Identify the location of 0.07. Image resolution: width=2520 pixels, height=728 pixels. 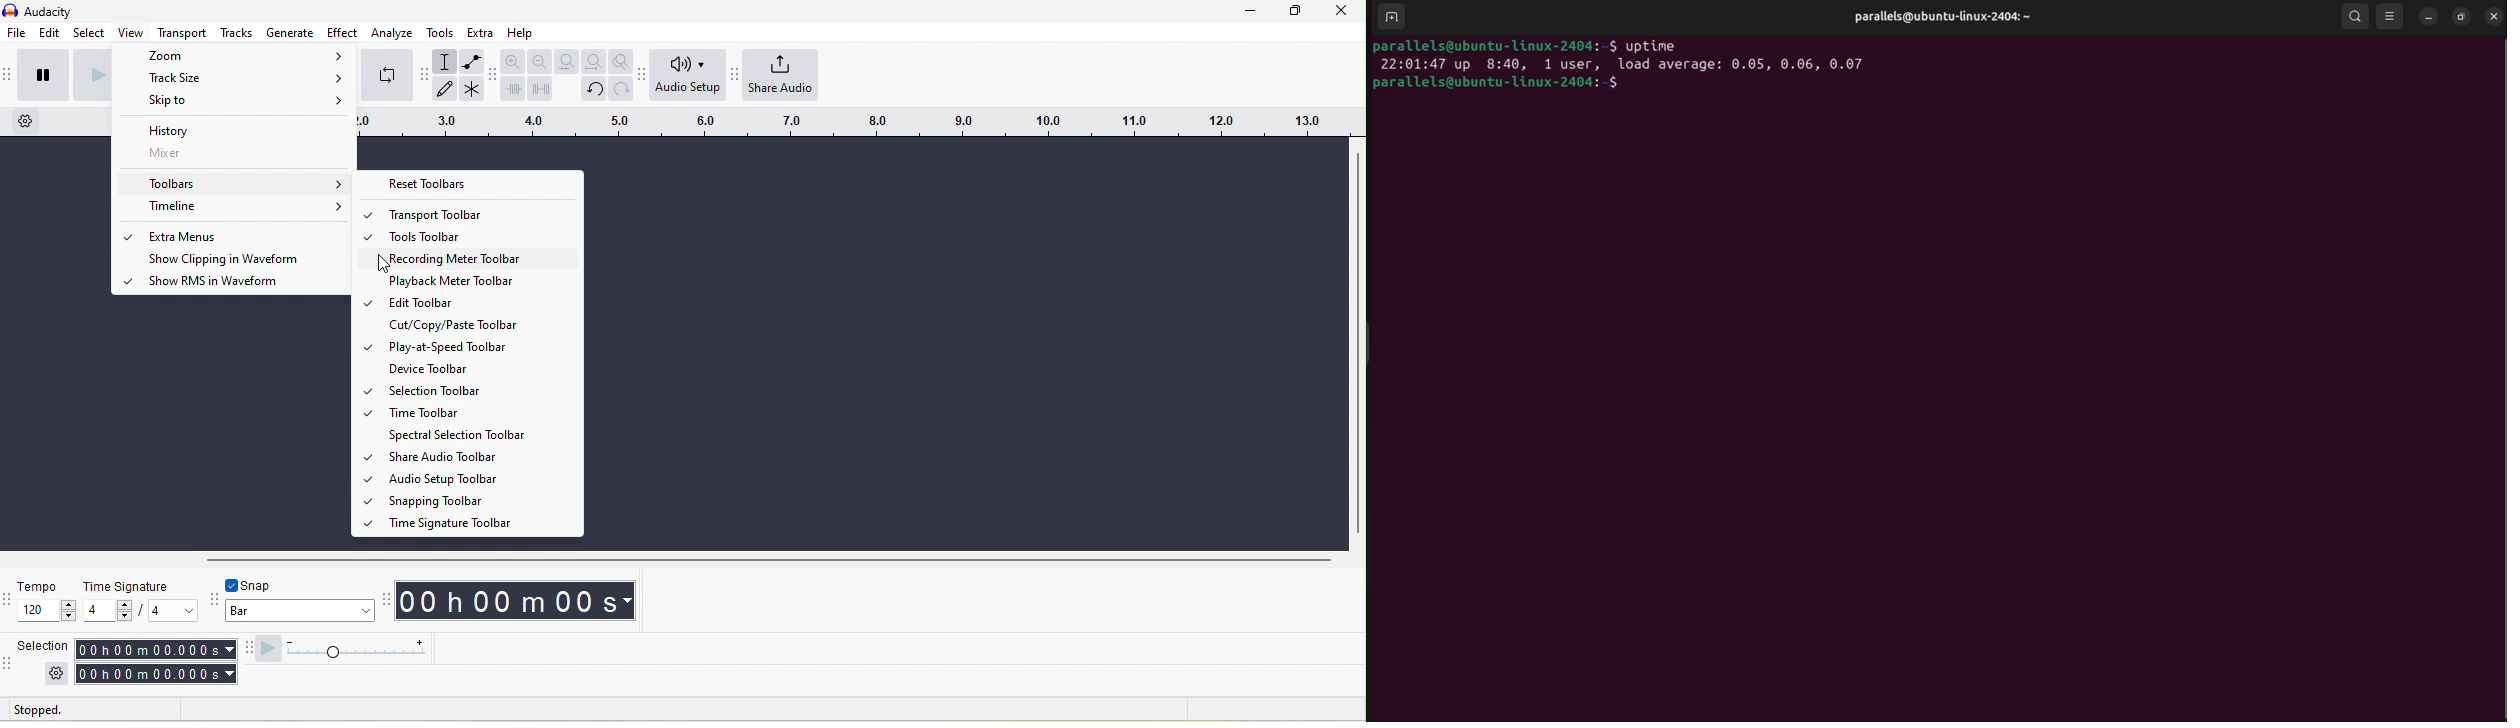
(1851, 63).